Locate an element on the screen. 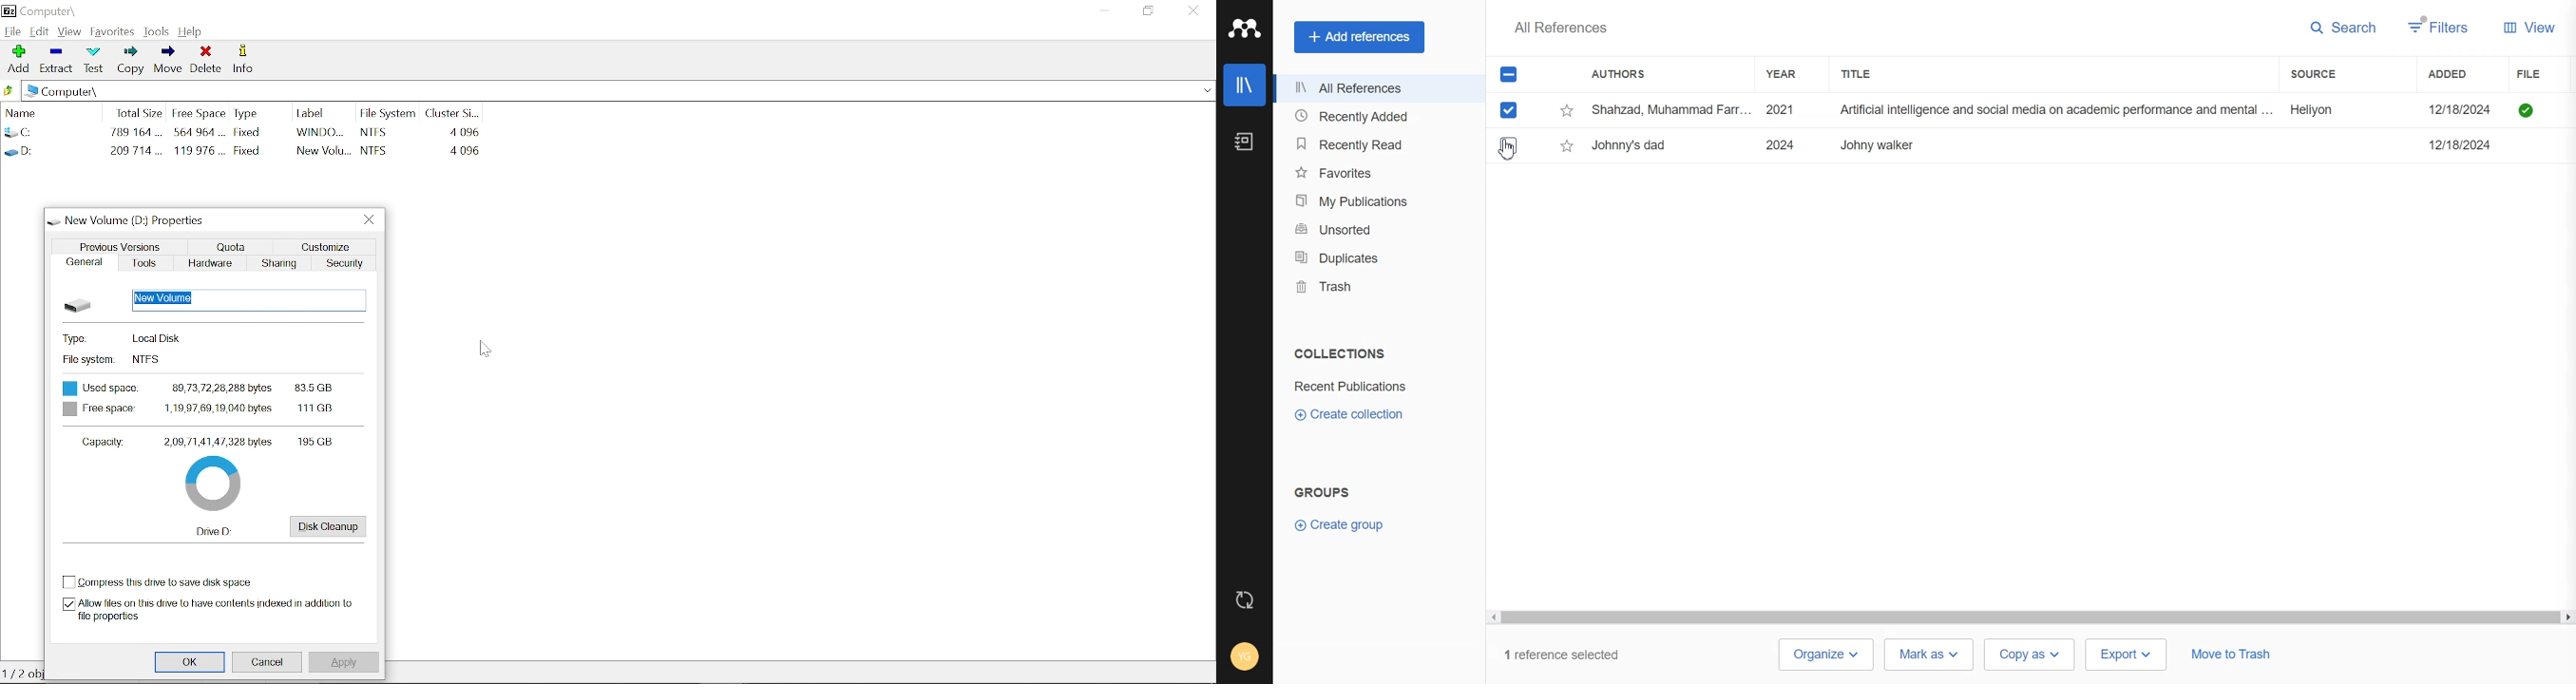 This screenshot has height=700, width=2576. Create Group is located at coordinates (1346, 524).